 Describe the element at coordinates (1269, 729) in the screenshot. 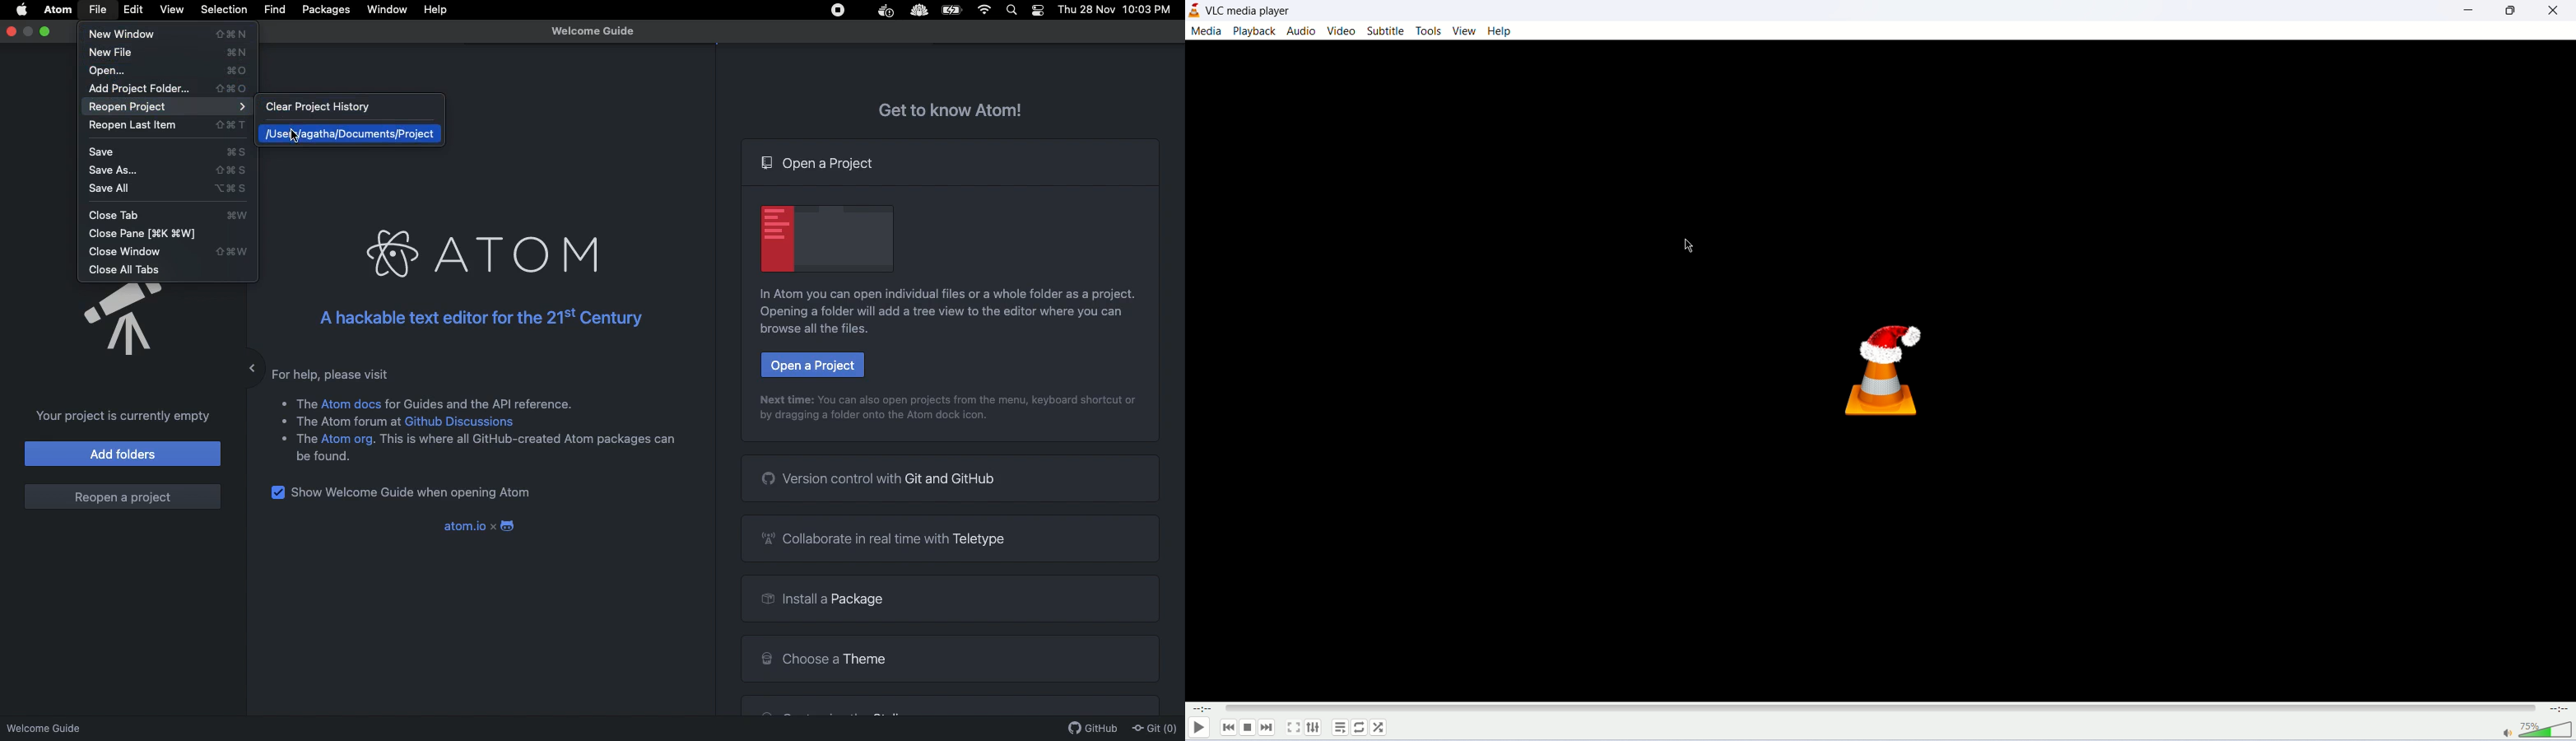

I see `next` at that location.